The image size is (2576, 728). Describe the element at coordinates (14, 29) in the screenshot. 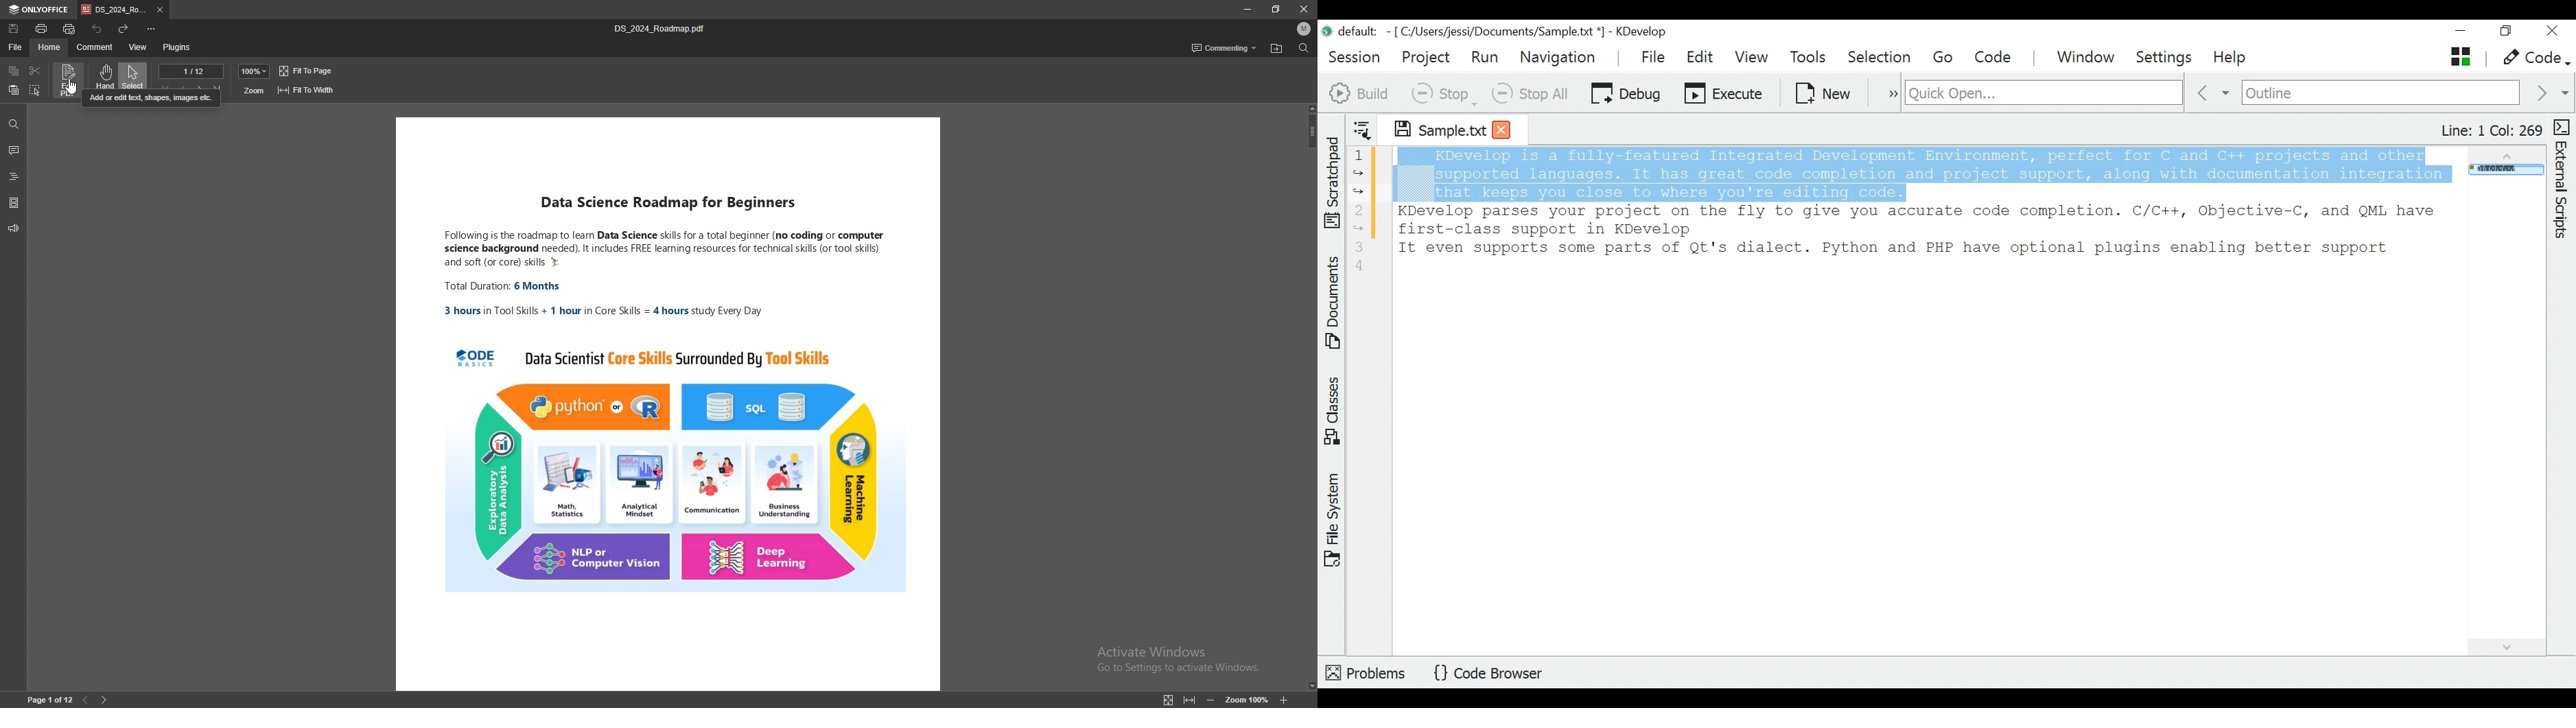

I see `save` at that location.